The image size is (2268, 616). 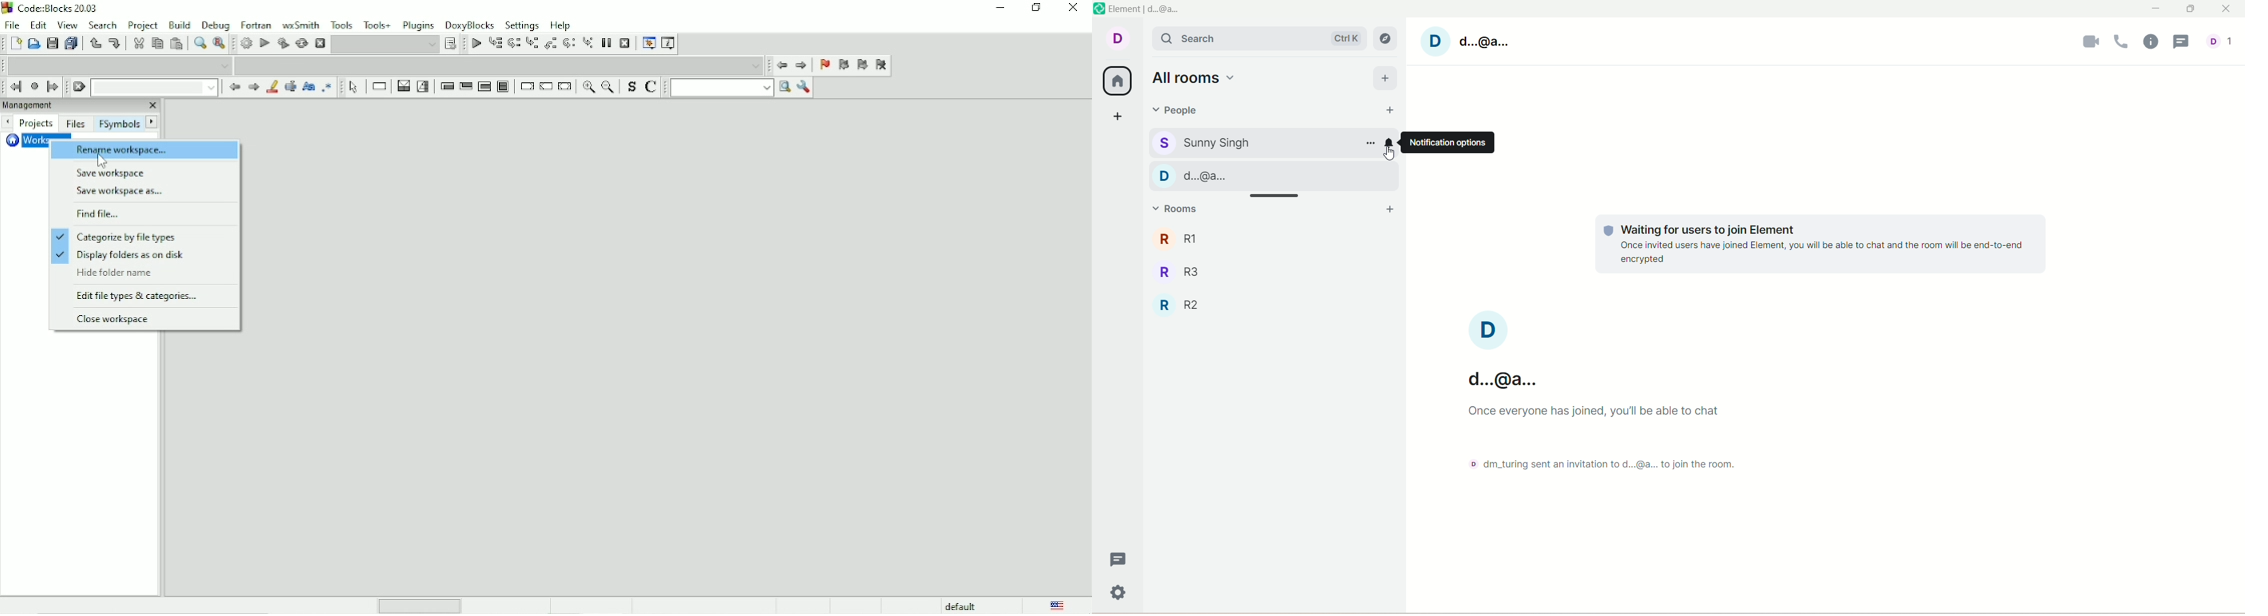 What do you see at coordinates (402, 86) in the screenshot?
I see `Decision` at bounding box center [402, 86].